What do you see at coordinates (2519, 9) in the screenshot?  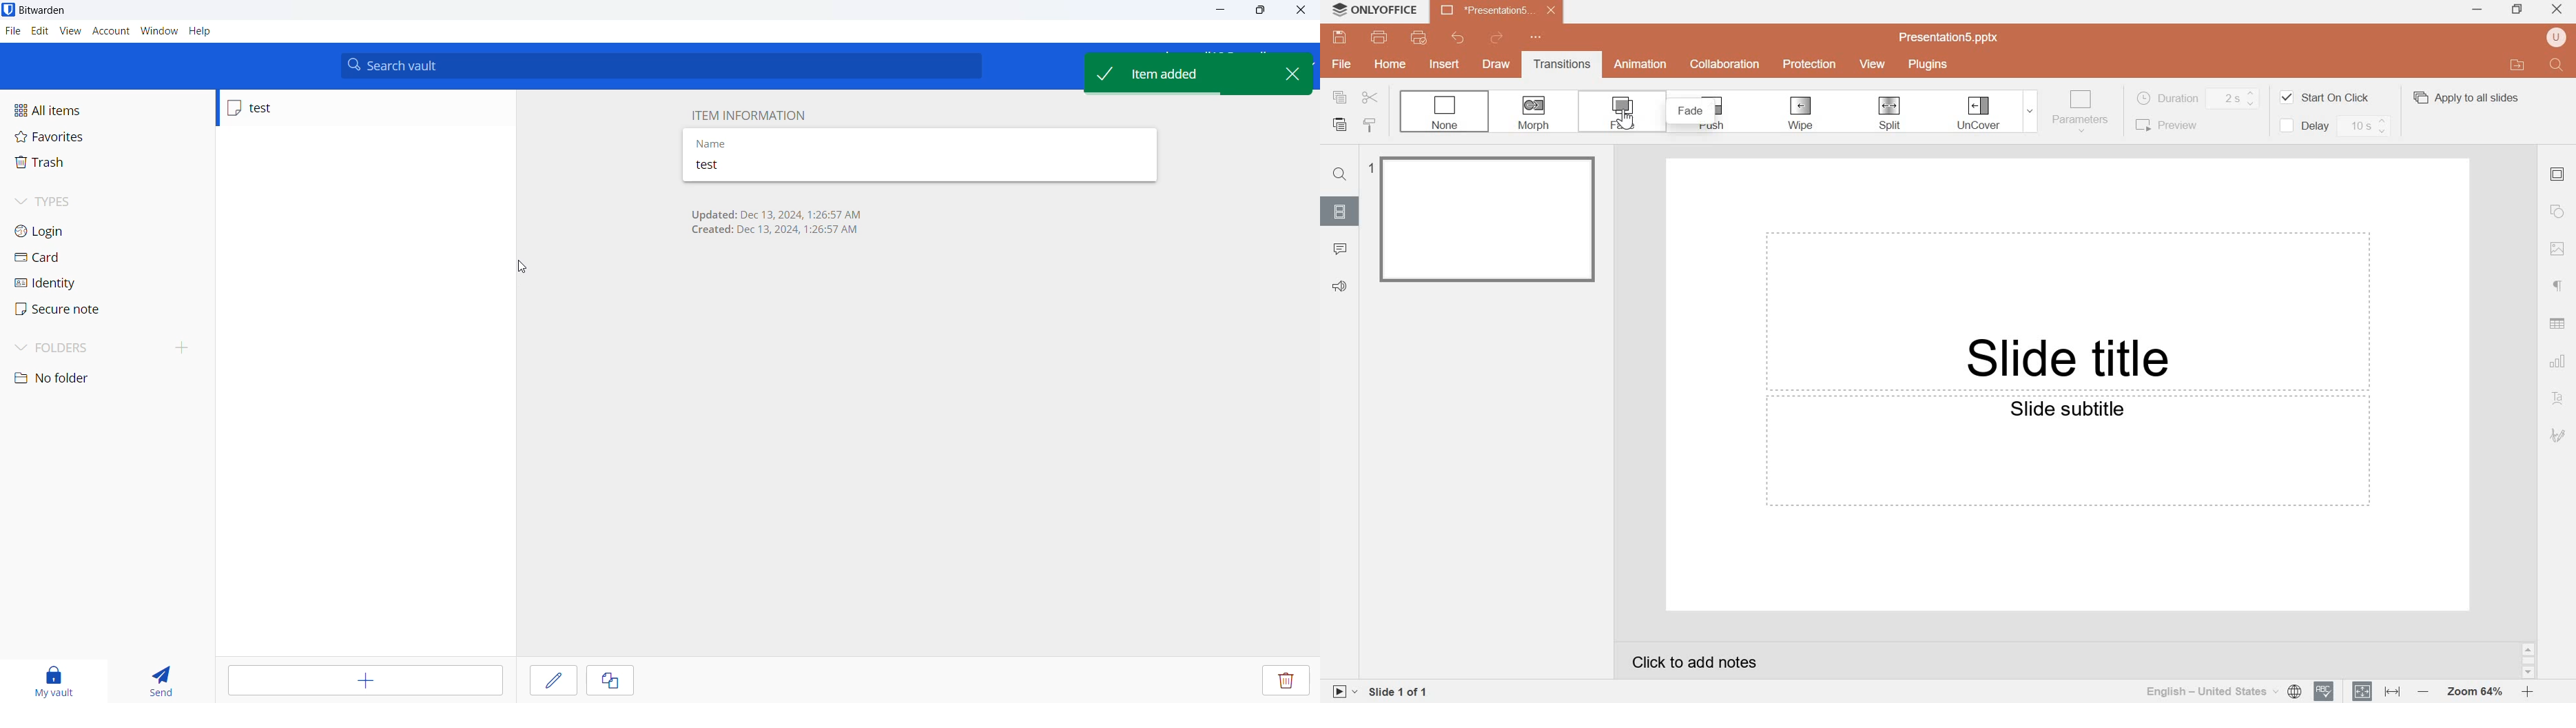 I see `Restore down` at bounding box center [2519, 9].